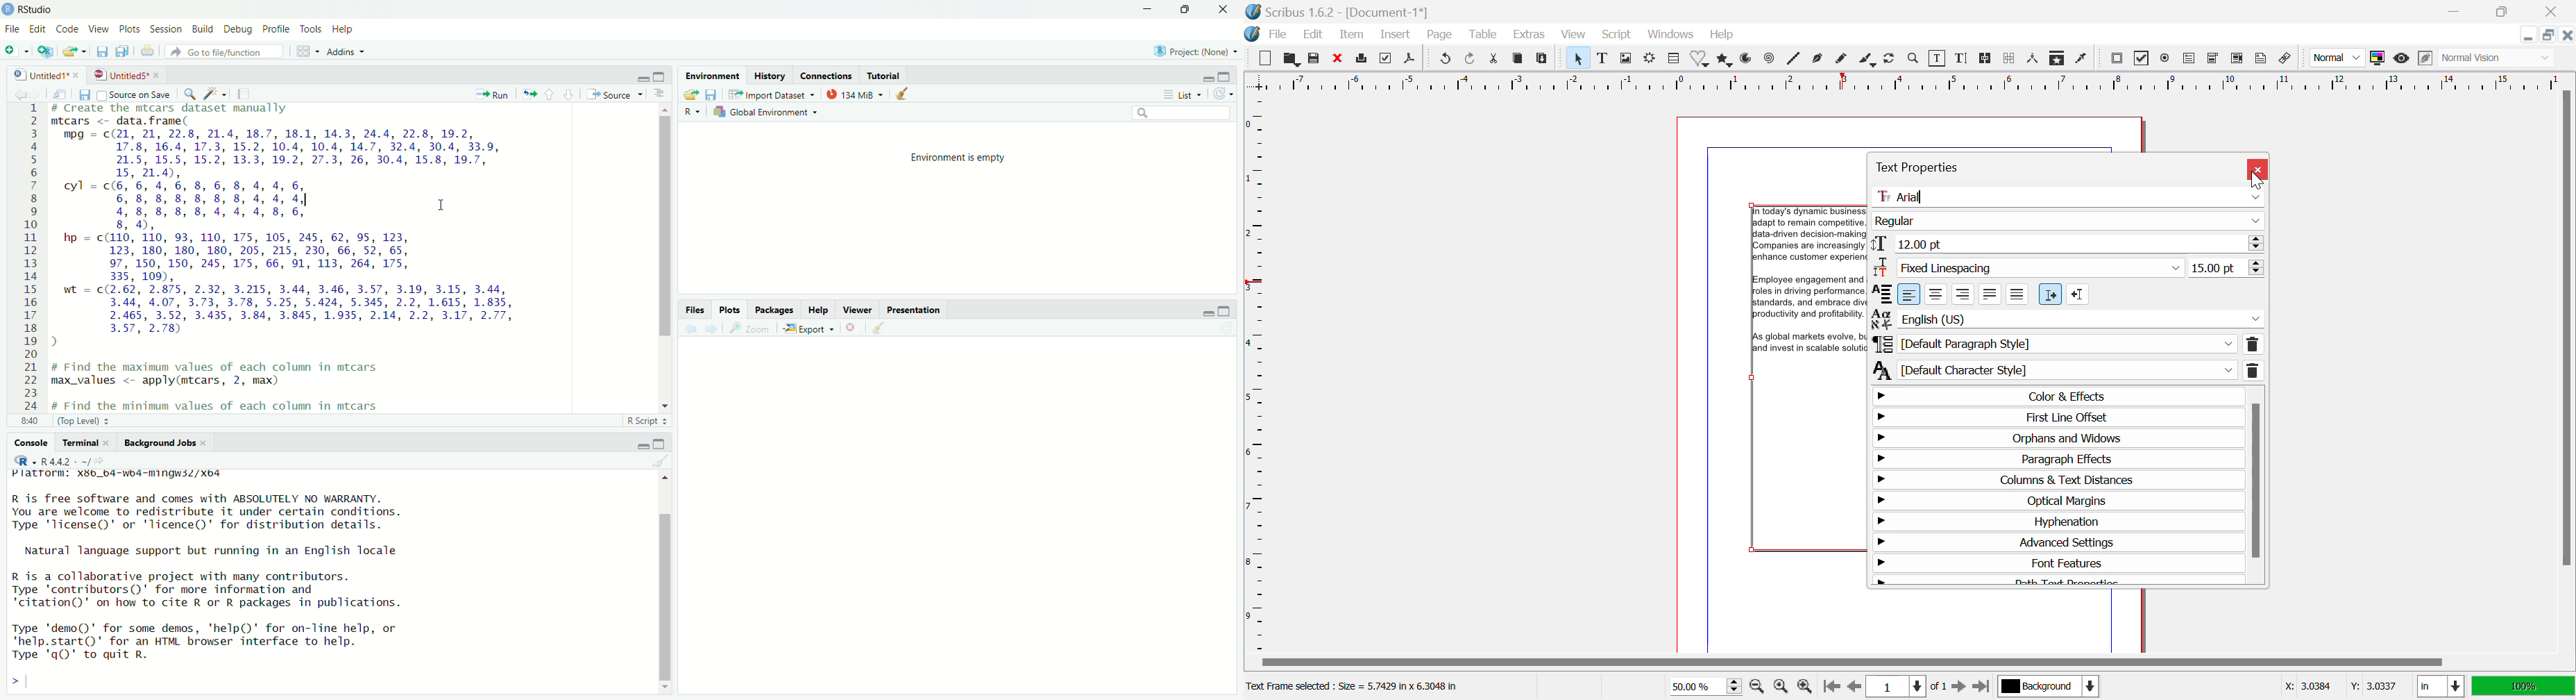  What do you see at coordinates (924, 309) in the screenshot?
I see `Presentation` at bounding box center [924, 309].